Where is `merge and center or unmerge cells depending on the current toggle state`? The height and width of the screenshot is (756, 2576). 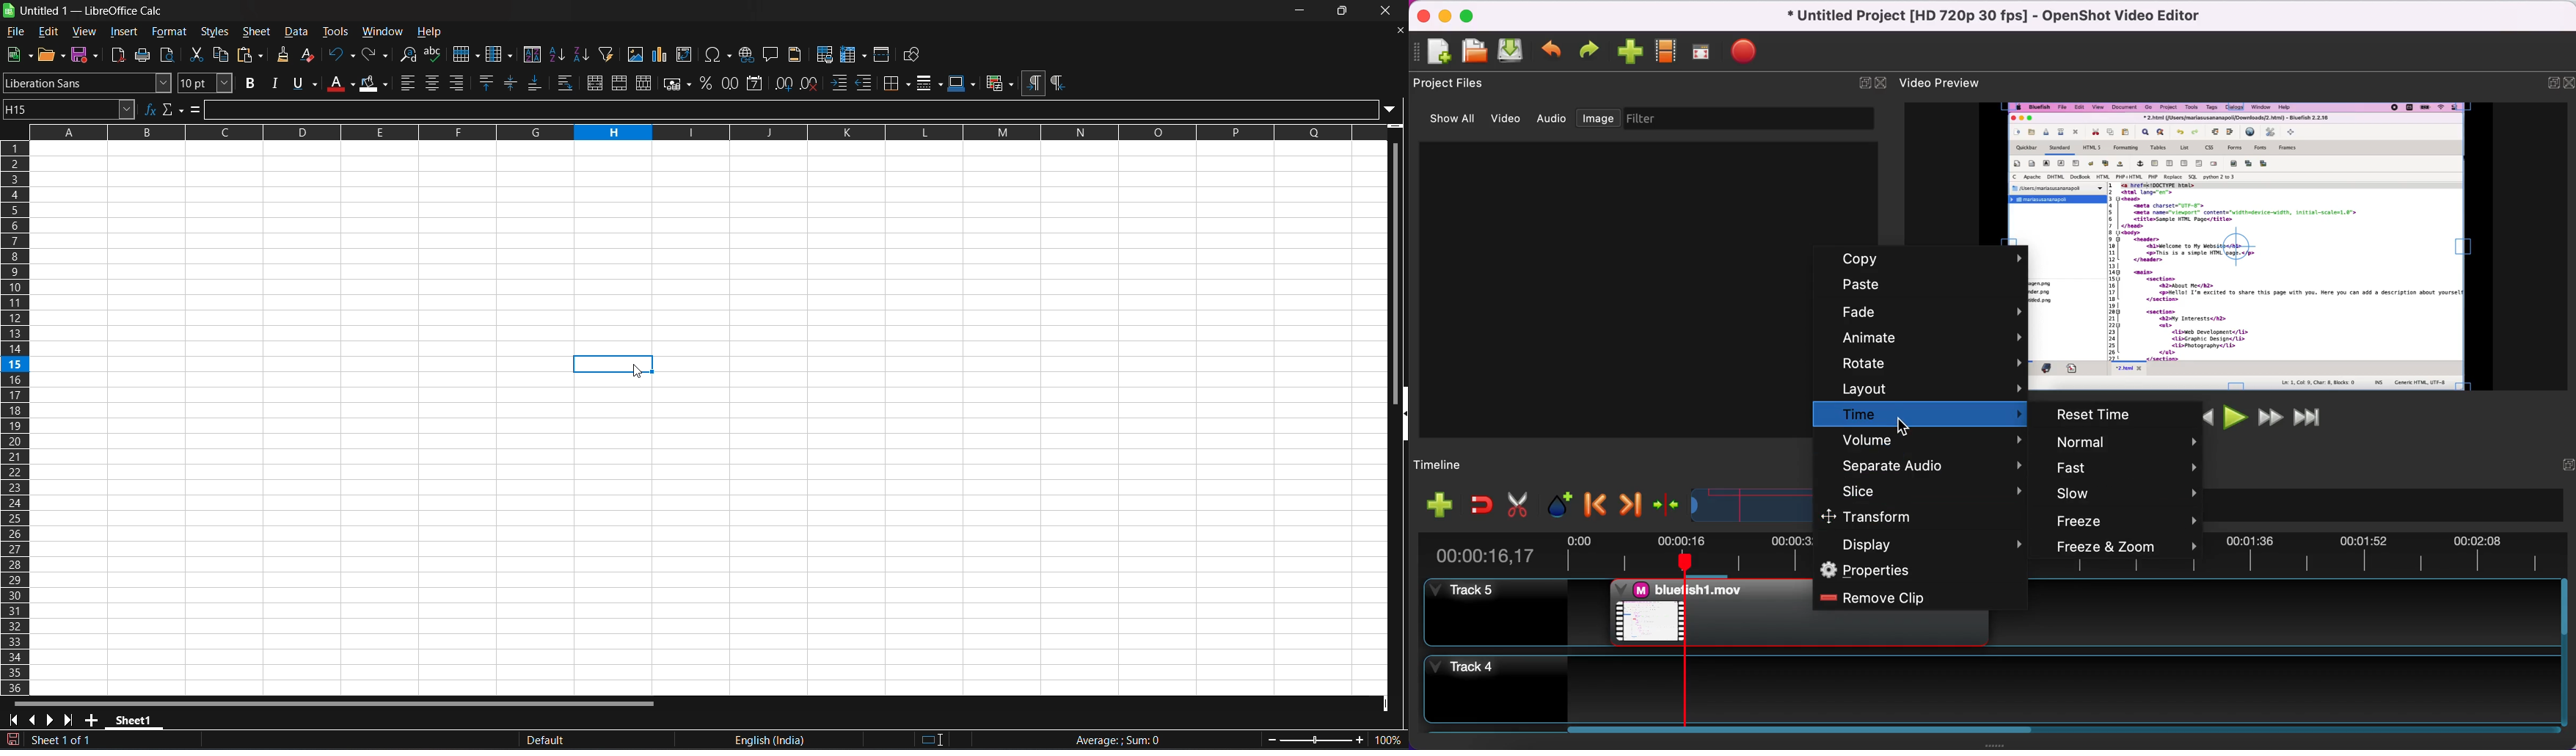 merge and center or unmerge cells depending on the current toggle state is located at coordinates (596, 83).